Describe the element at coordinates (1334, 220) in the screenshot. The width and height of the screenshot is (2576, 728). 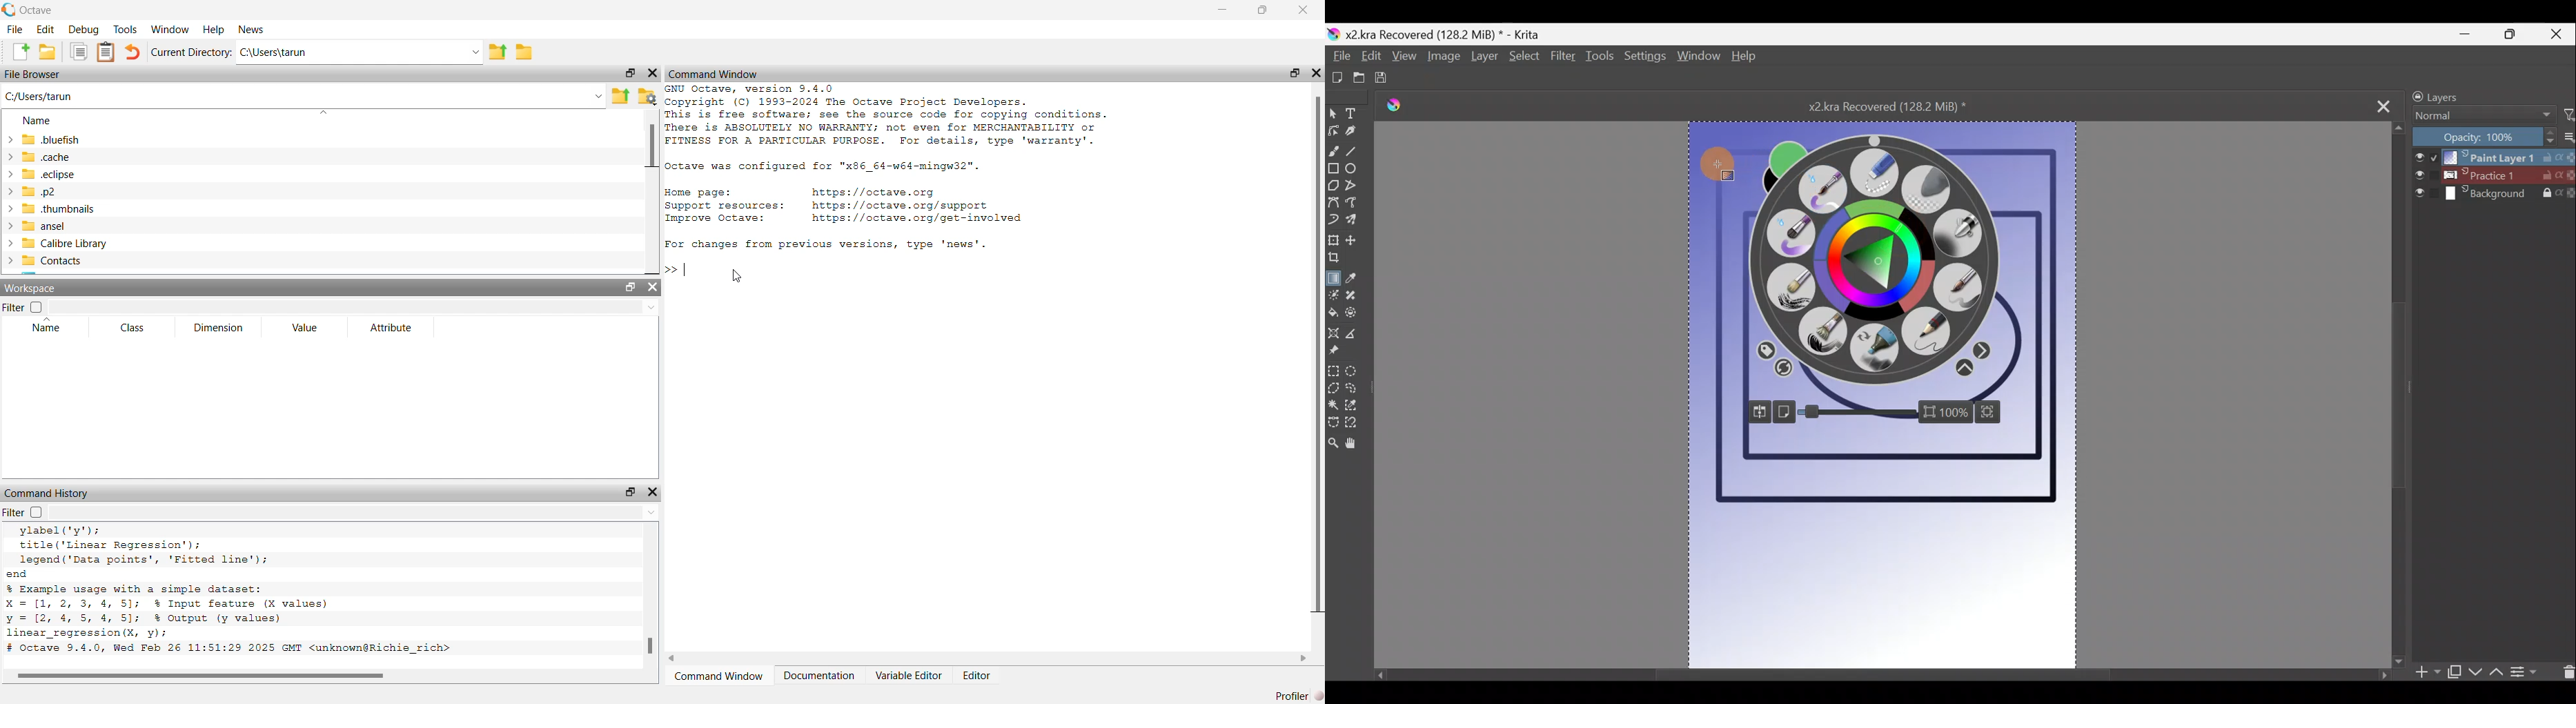
I see `Dynamic brush tool` at that location.